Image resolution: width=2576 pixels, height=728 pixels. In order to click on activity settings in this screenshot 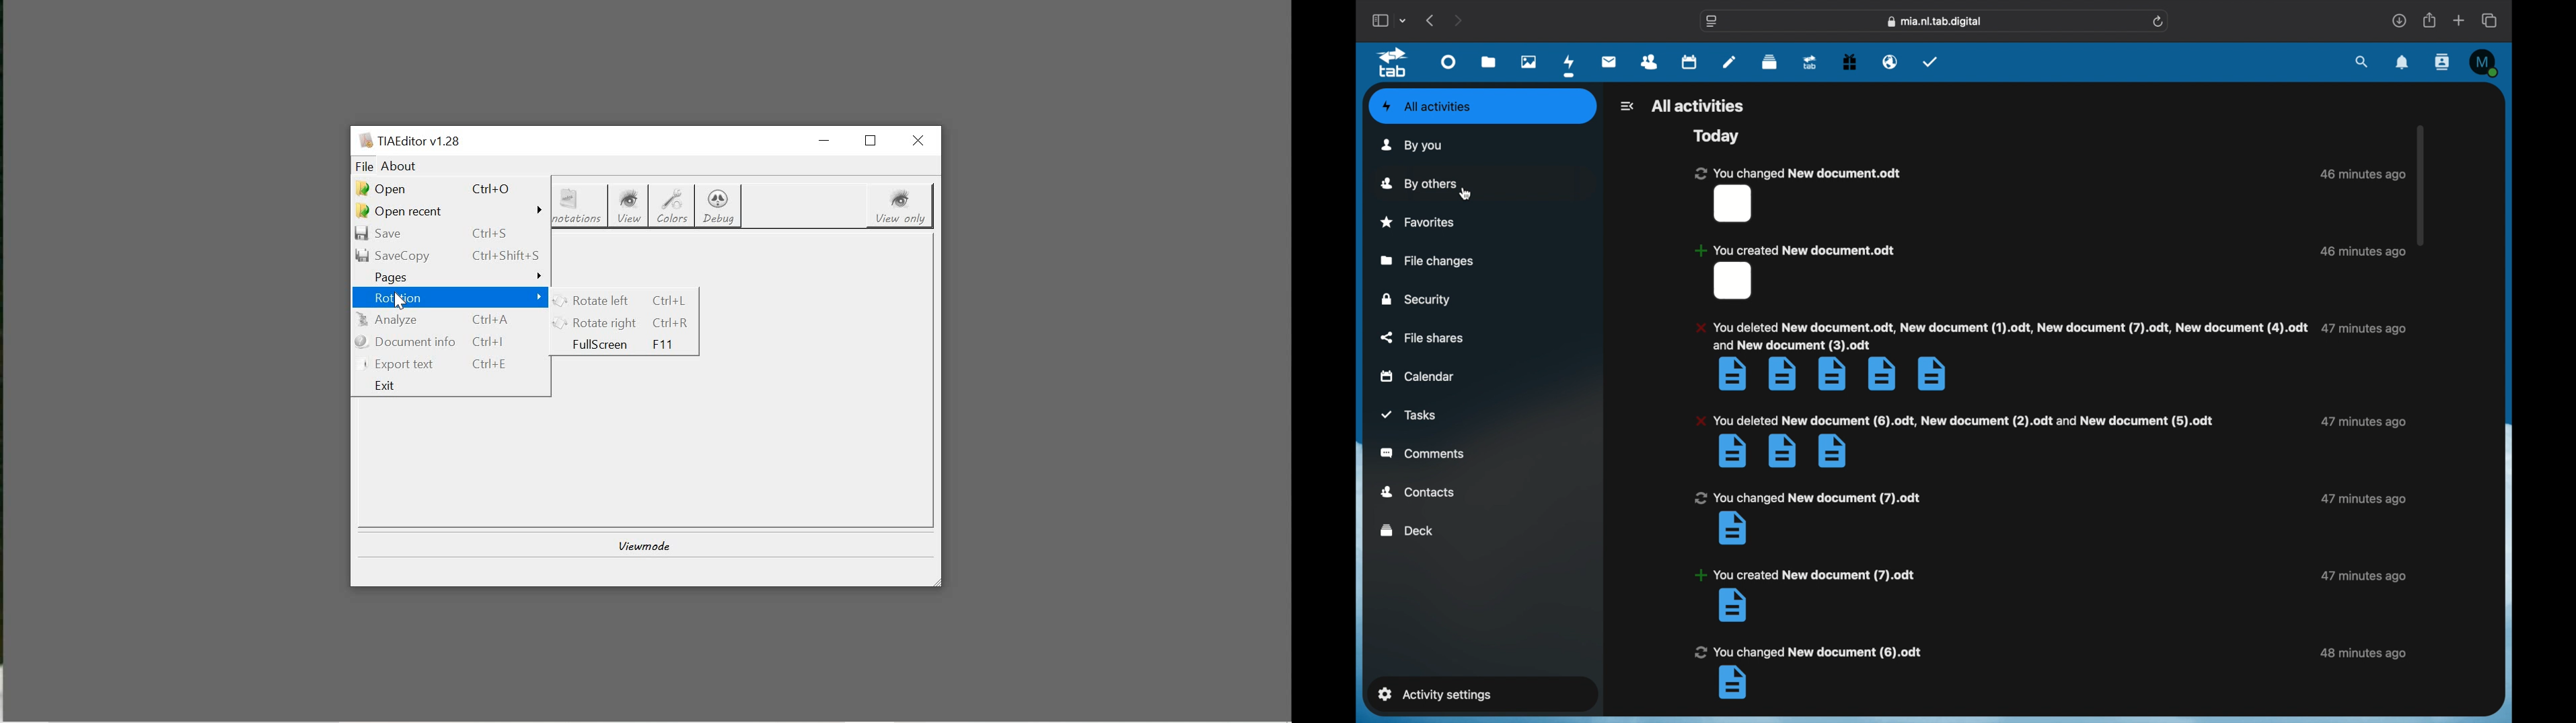, I will do `click(1434, 694)`.